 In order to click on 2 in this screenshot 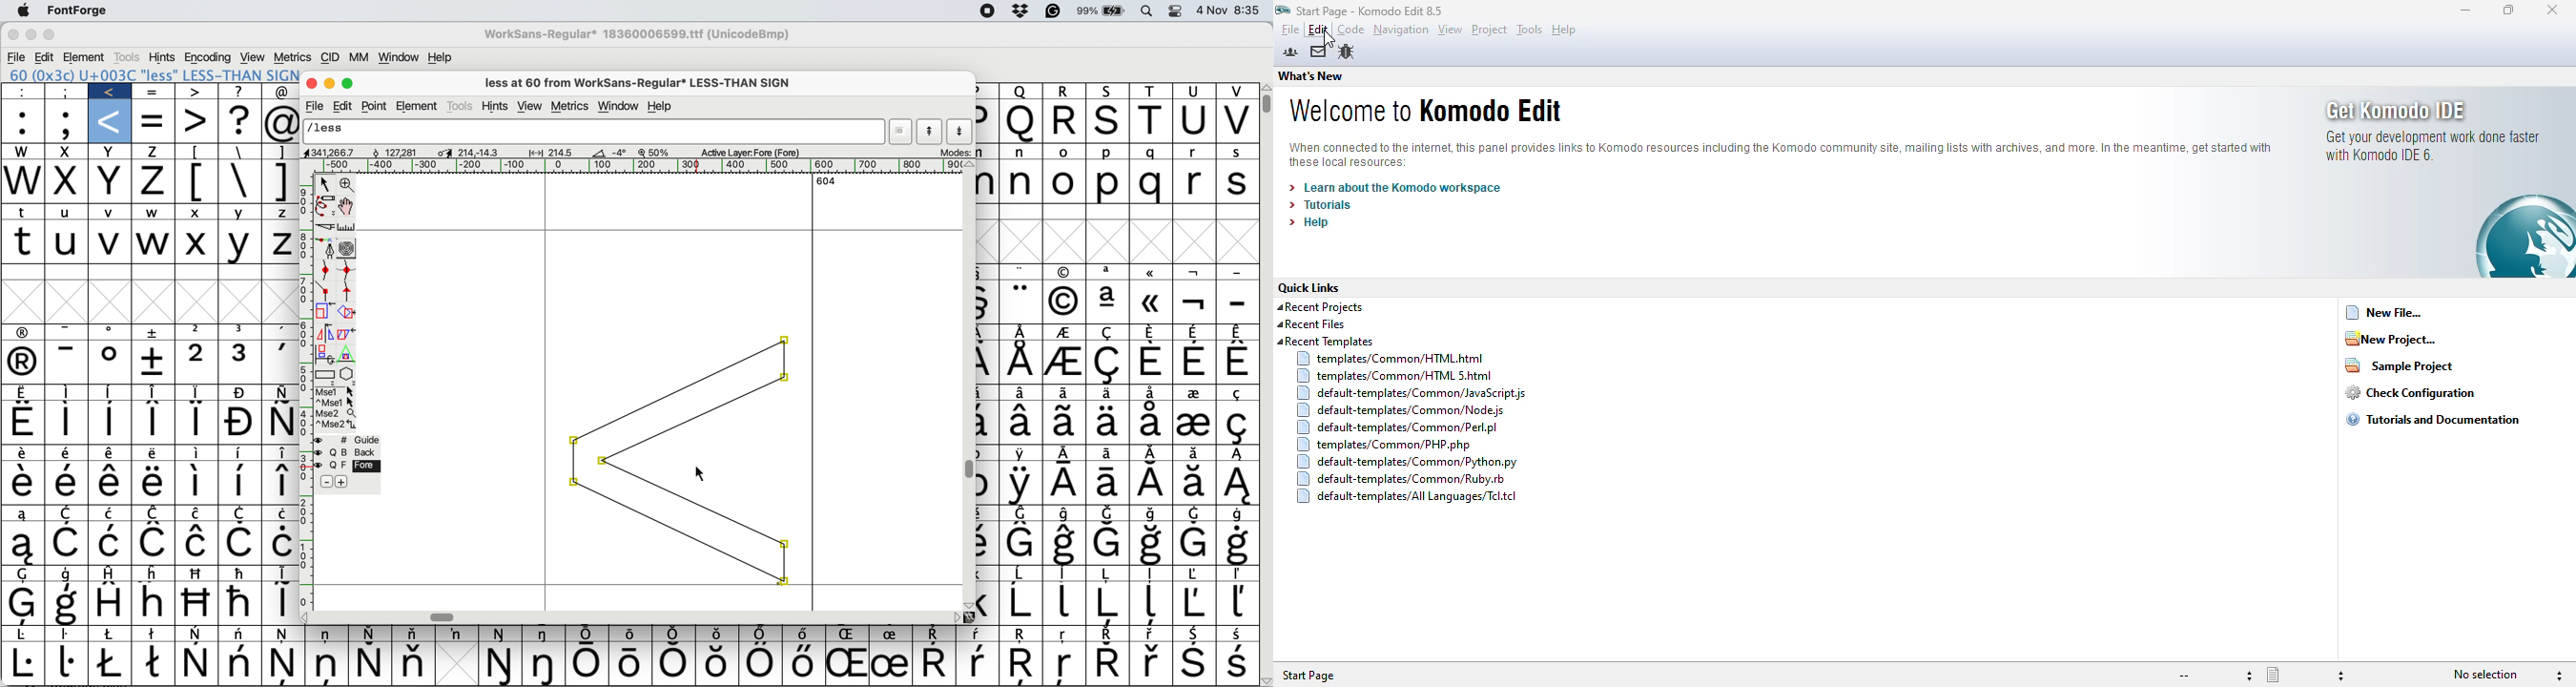, I will do `click(198, 332)`.